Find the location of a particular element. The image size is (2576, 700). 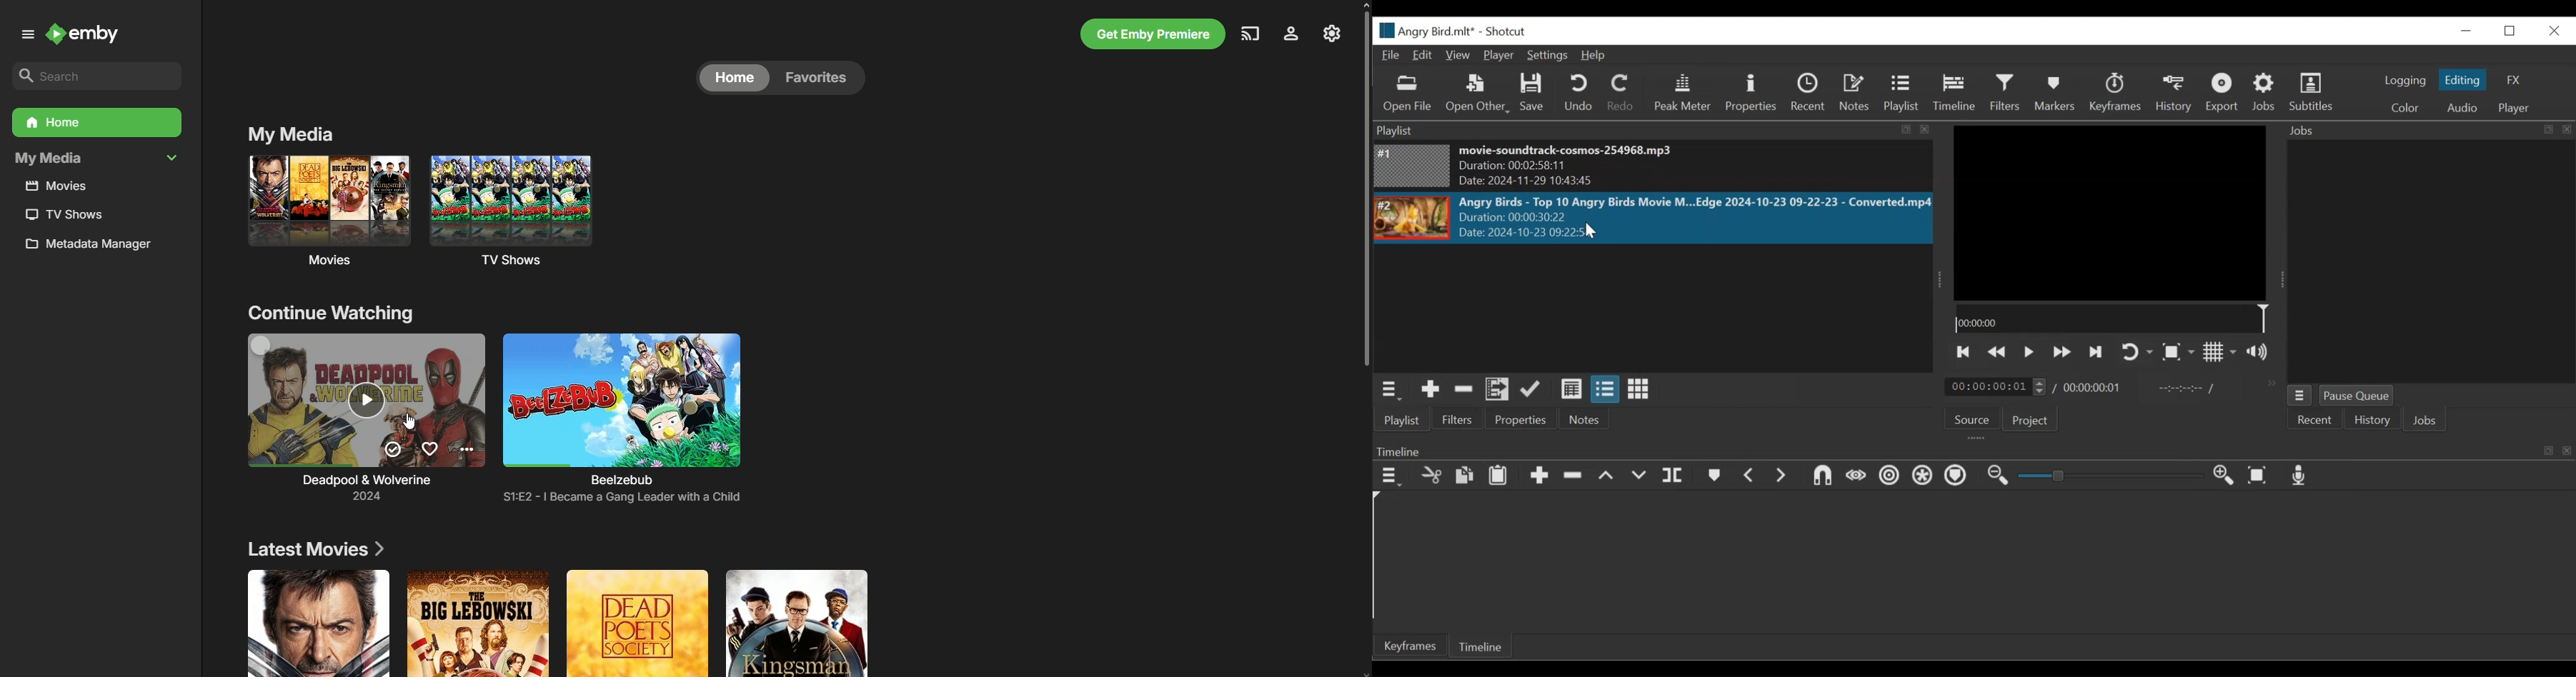

Play quickly backward is located at coordinates (1999, 352).